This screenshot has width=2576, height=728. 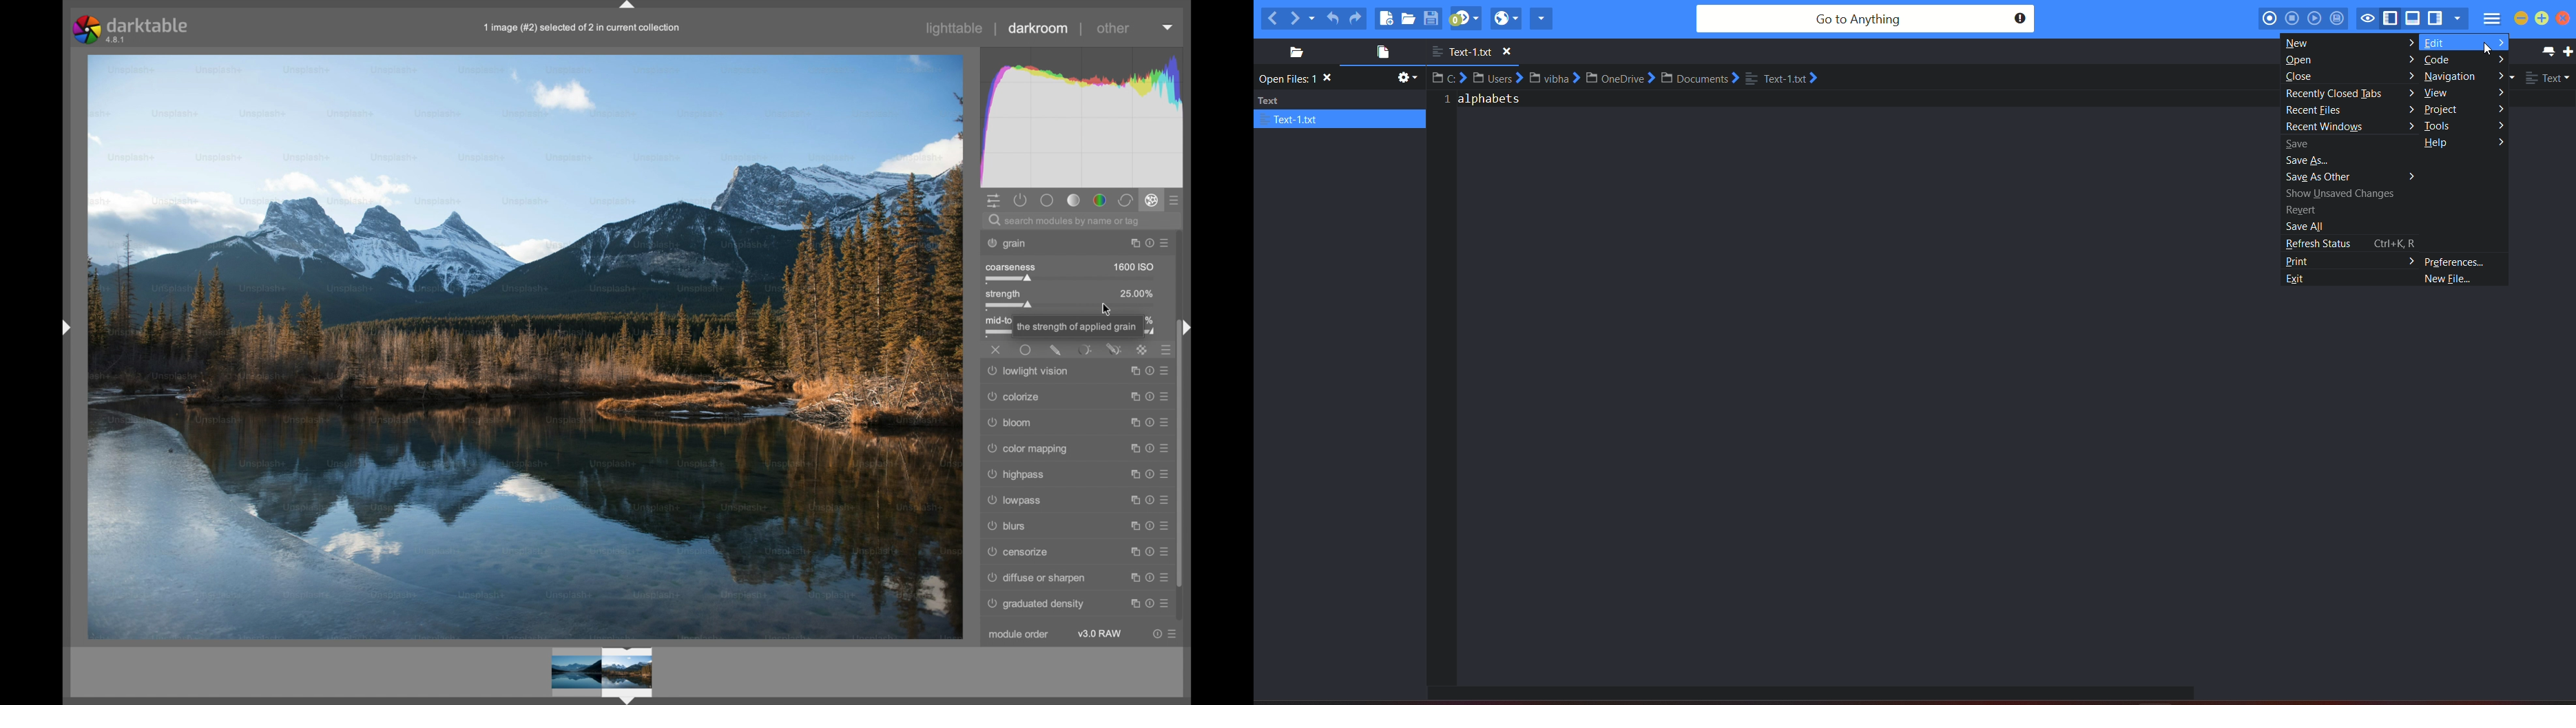 I want to click on Recently Closed Tabs, so click(x=2334, y=94).